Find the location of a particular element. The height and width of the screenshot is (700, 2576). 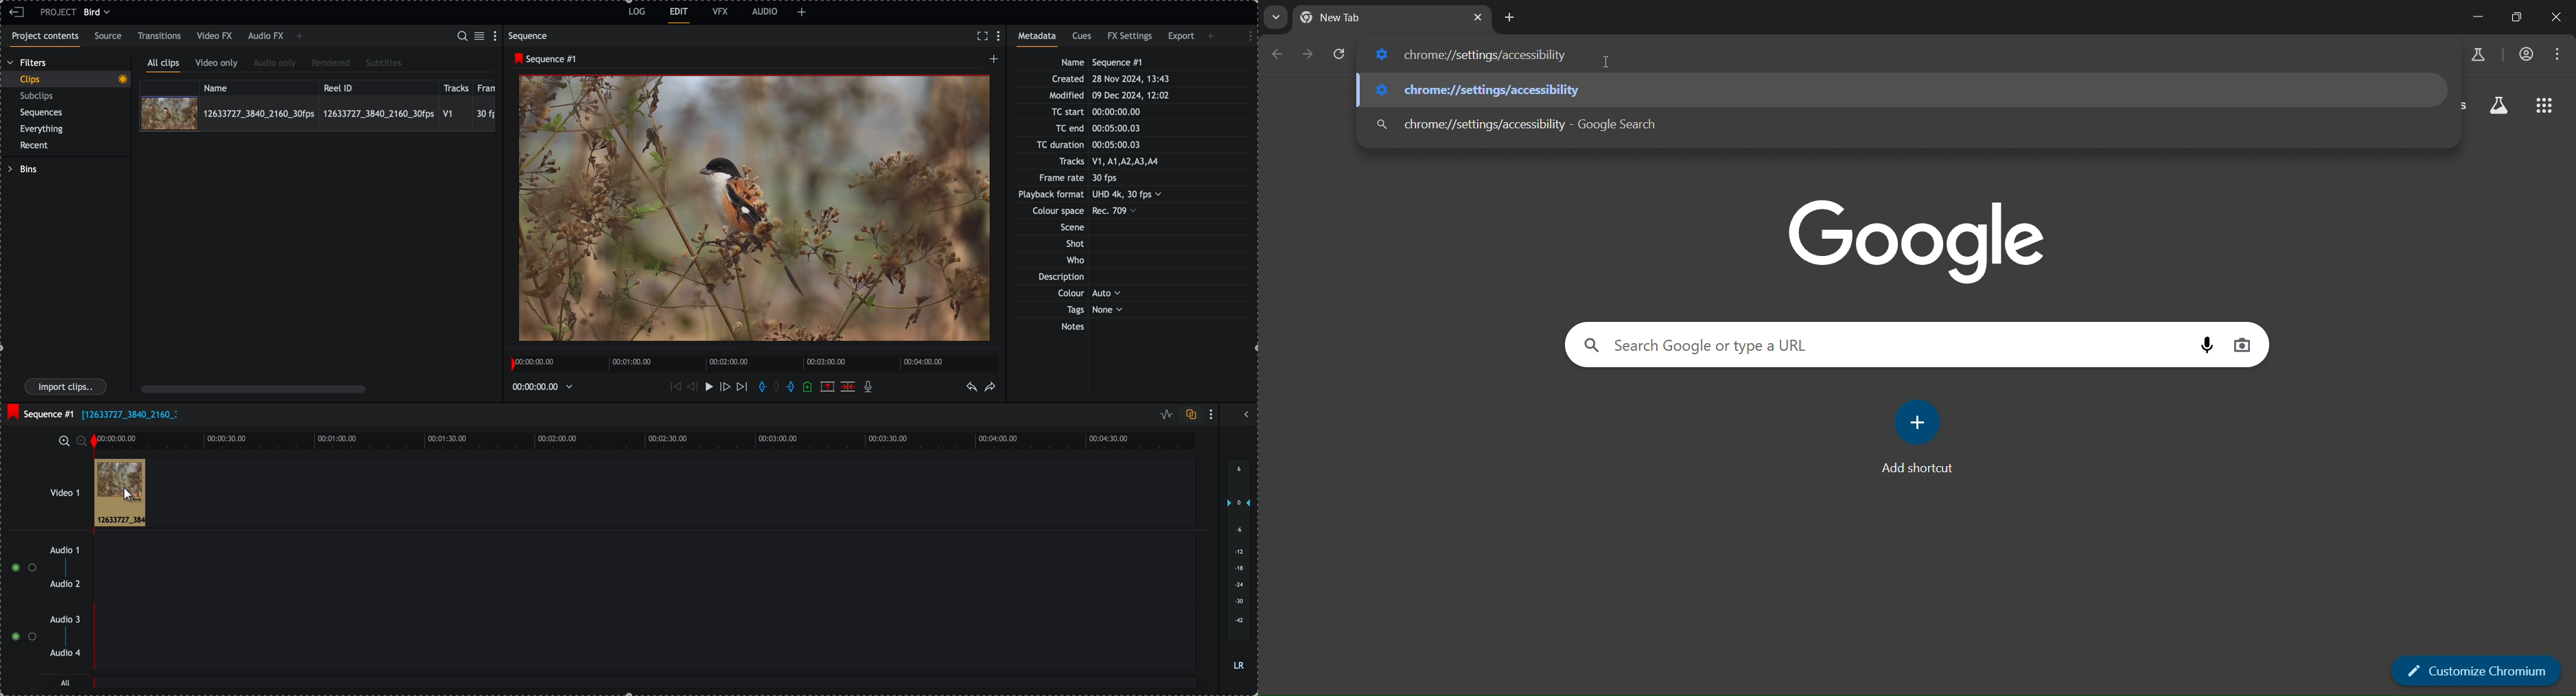

google  is located at coordinates (1923, 237).